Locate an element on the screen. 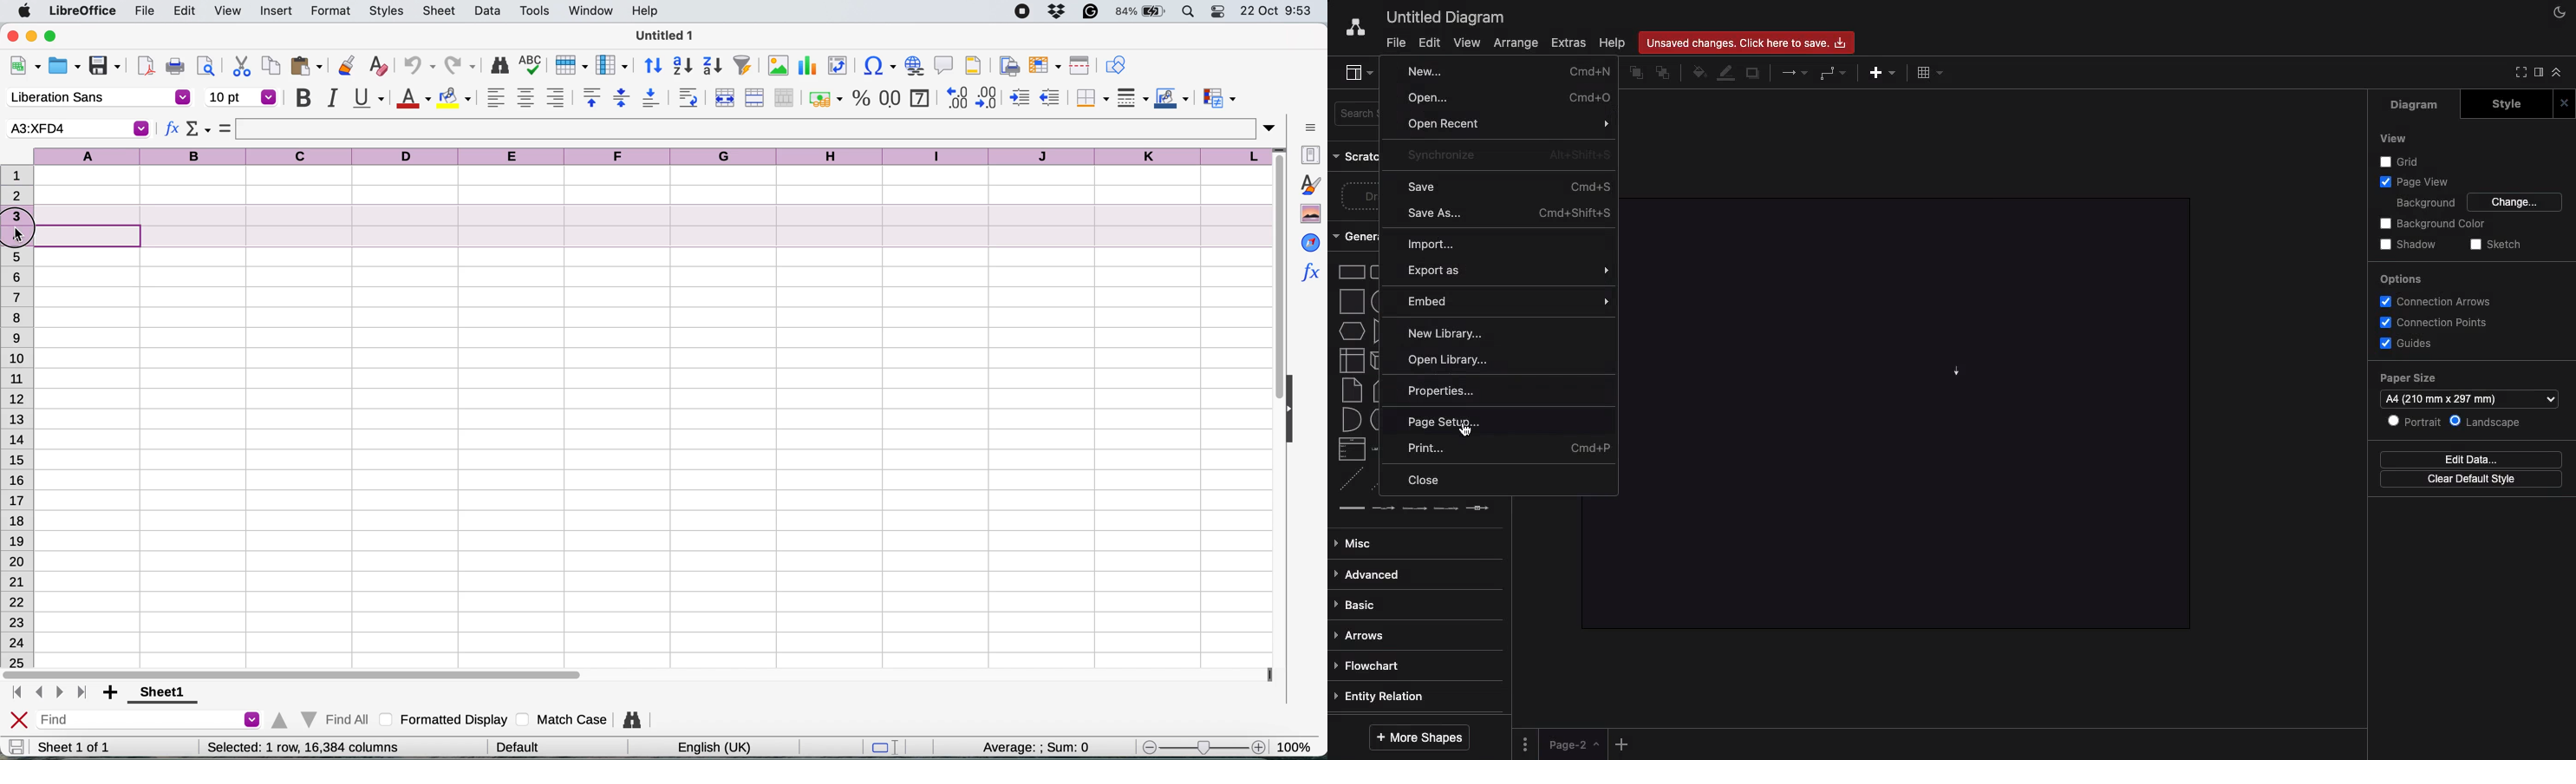  Page view is located at coordinates (2411, 180).